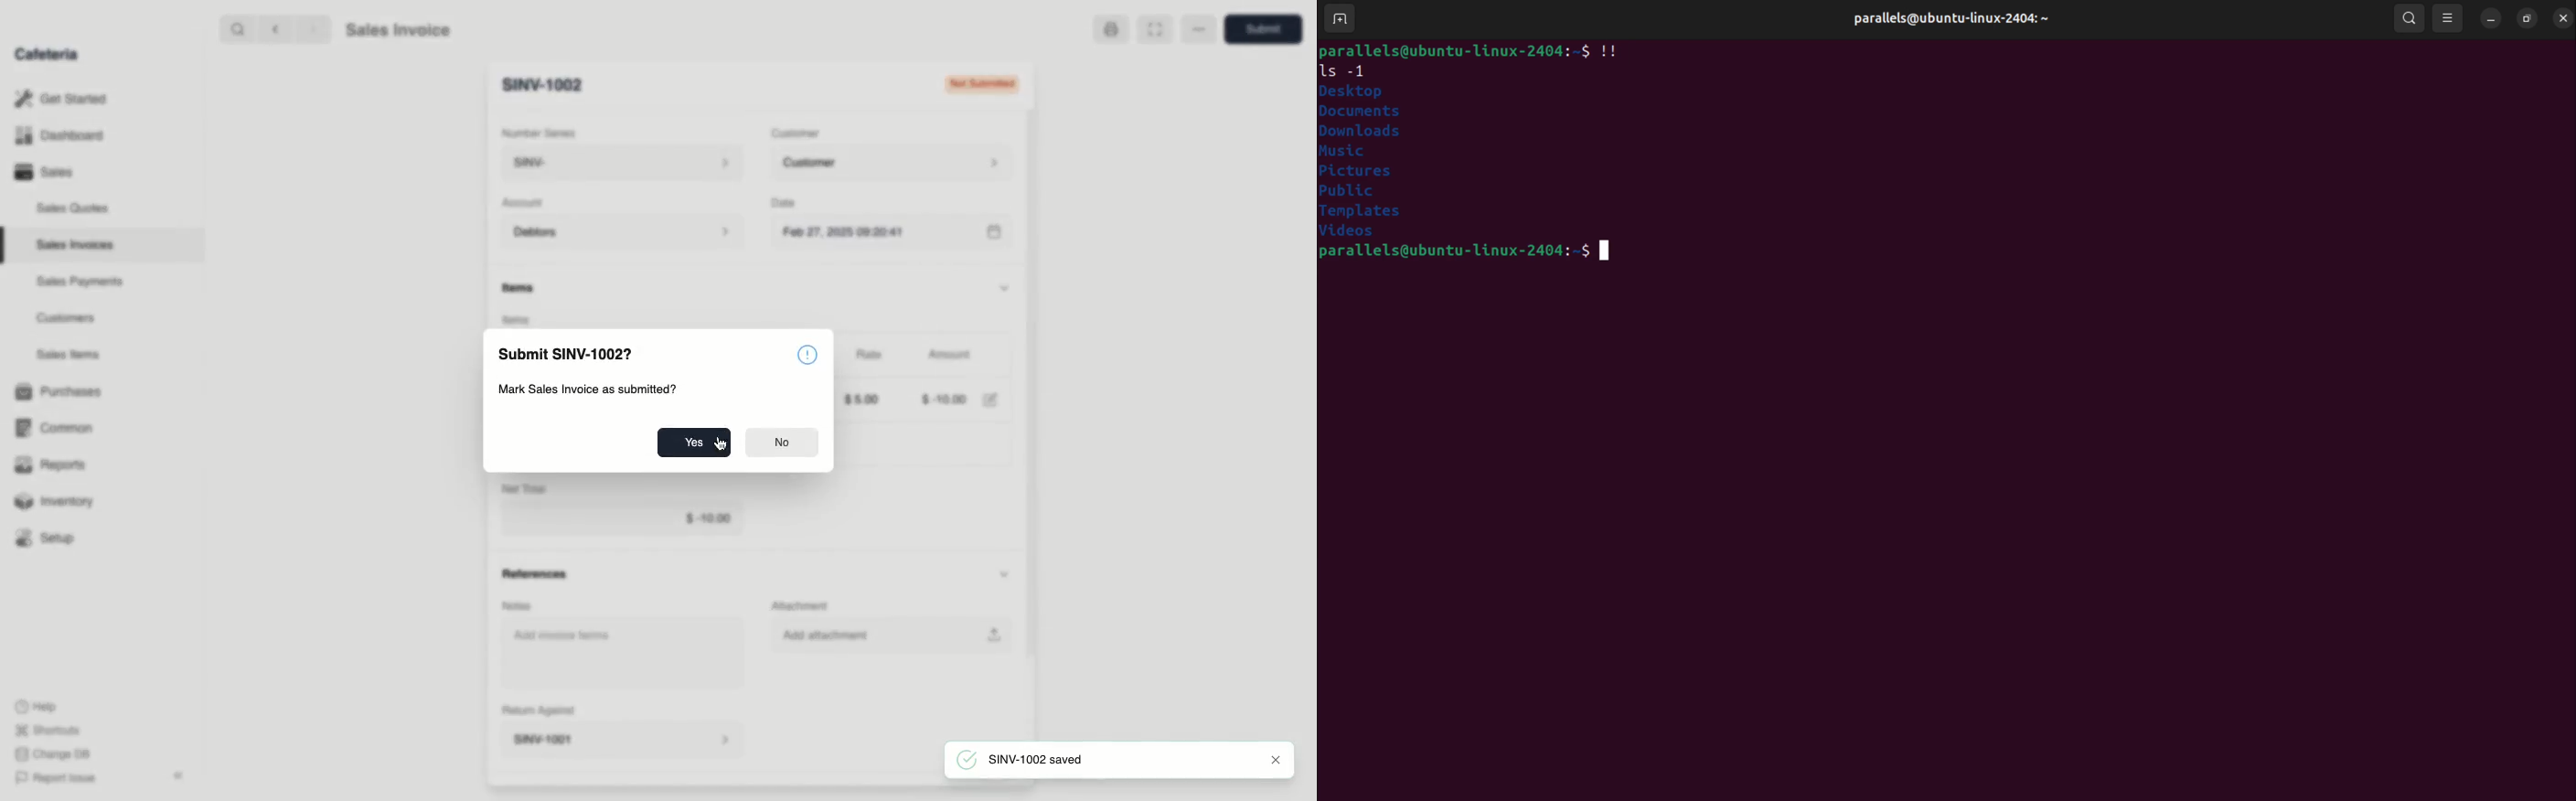 This screenshot has height=812, width=2576. What do you see at coordinates (68, 355) in the screenshot?
I see `Sales Items` at bounding box center [68, 355].